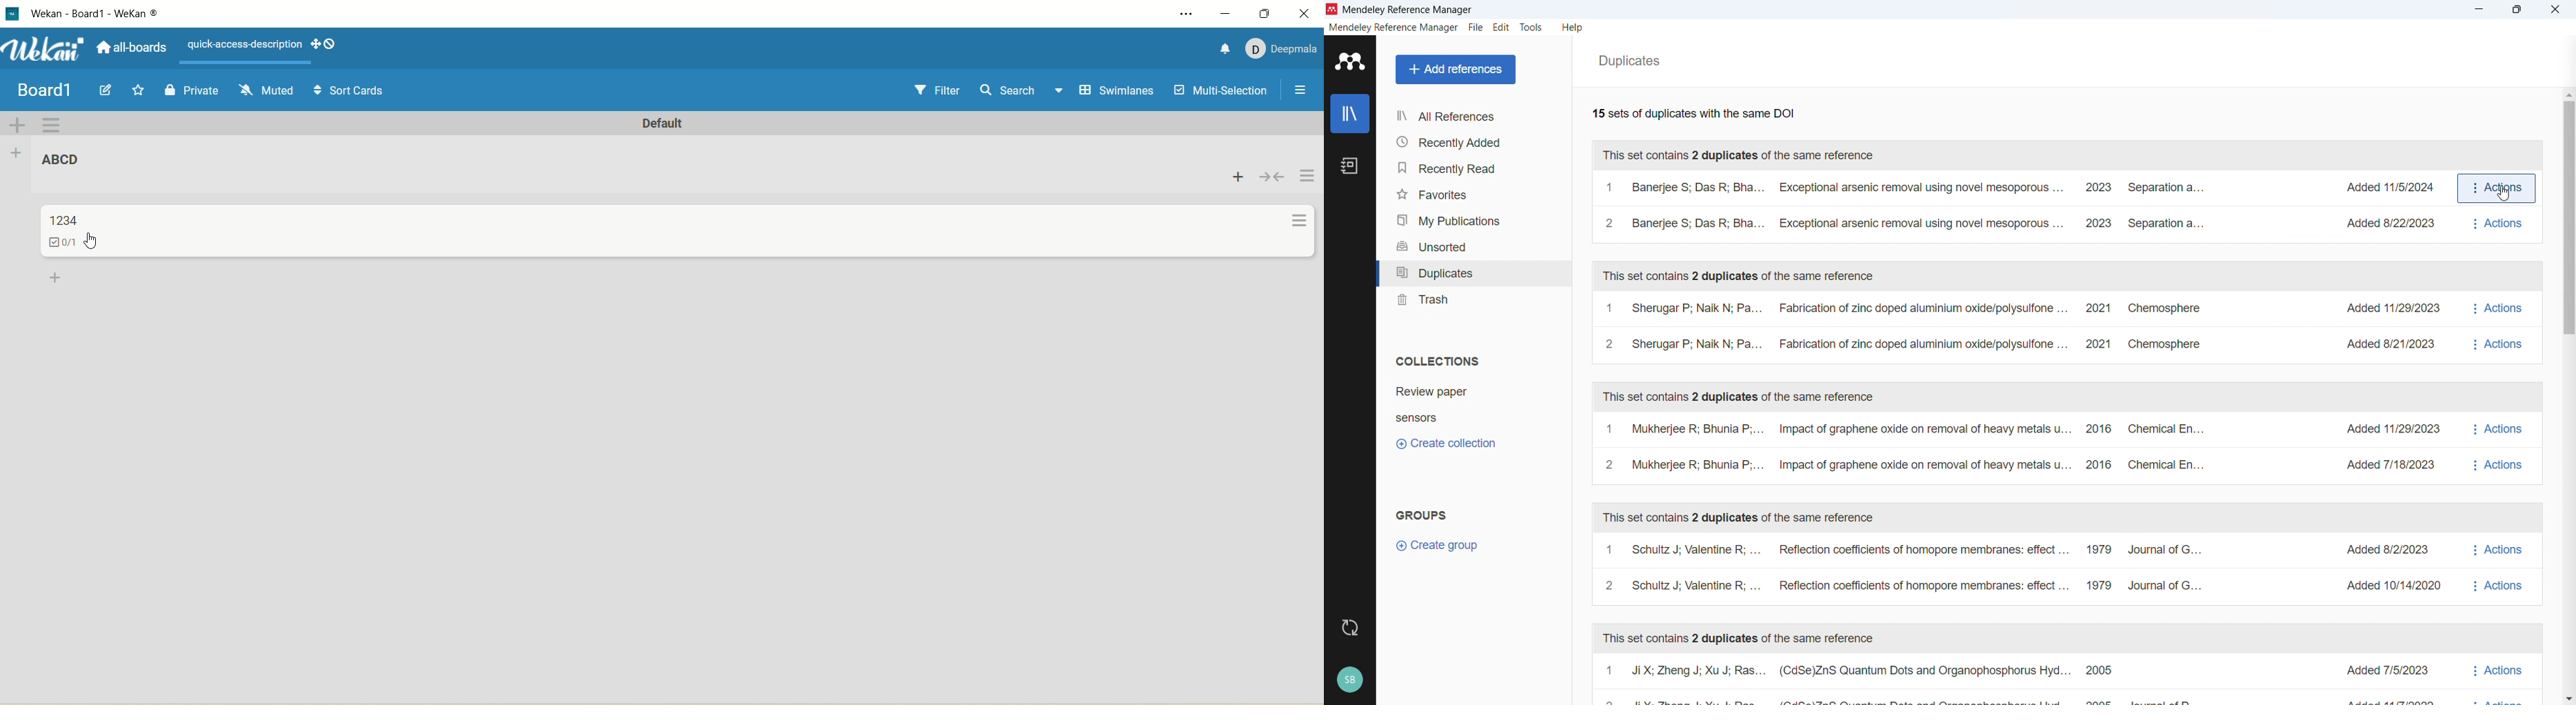 The image size is (2576, 728). What do you see at coordinates (1468, 390) in the screenshot?
I see `collection  1` at bounding box center [1468, 390].